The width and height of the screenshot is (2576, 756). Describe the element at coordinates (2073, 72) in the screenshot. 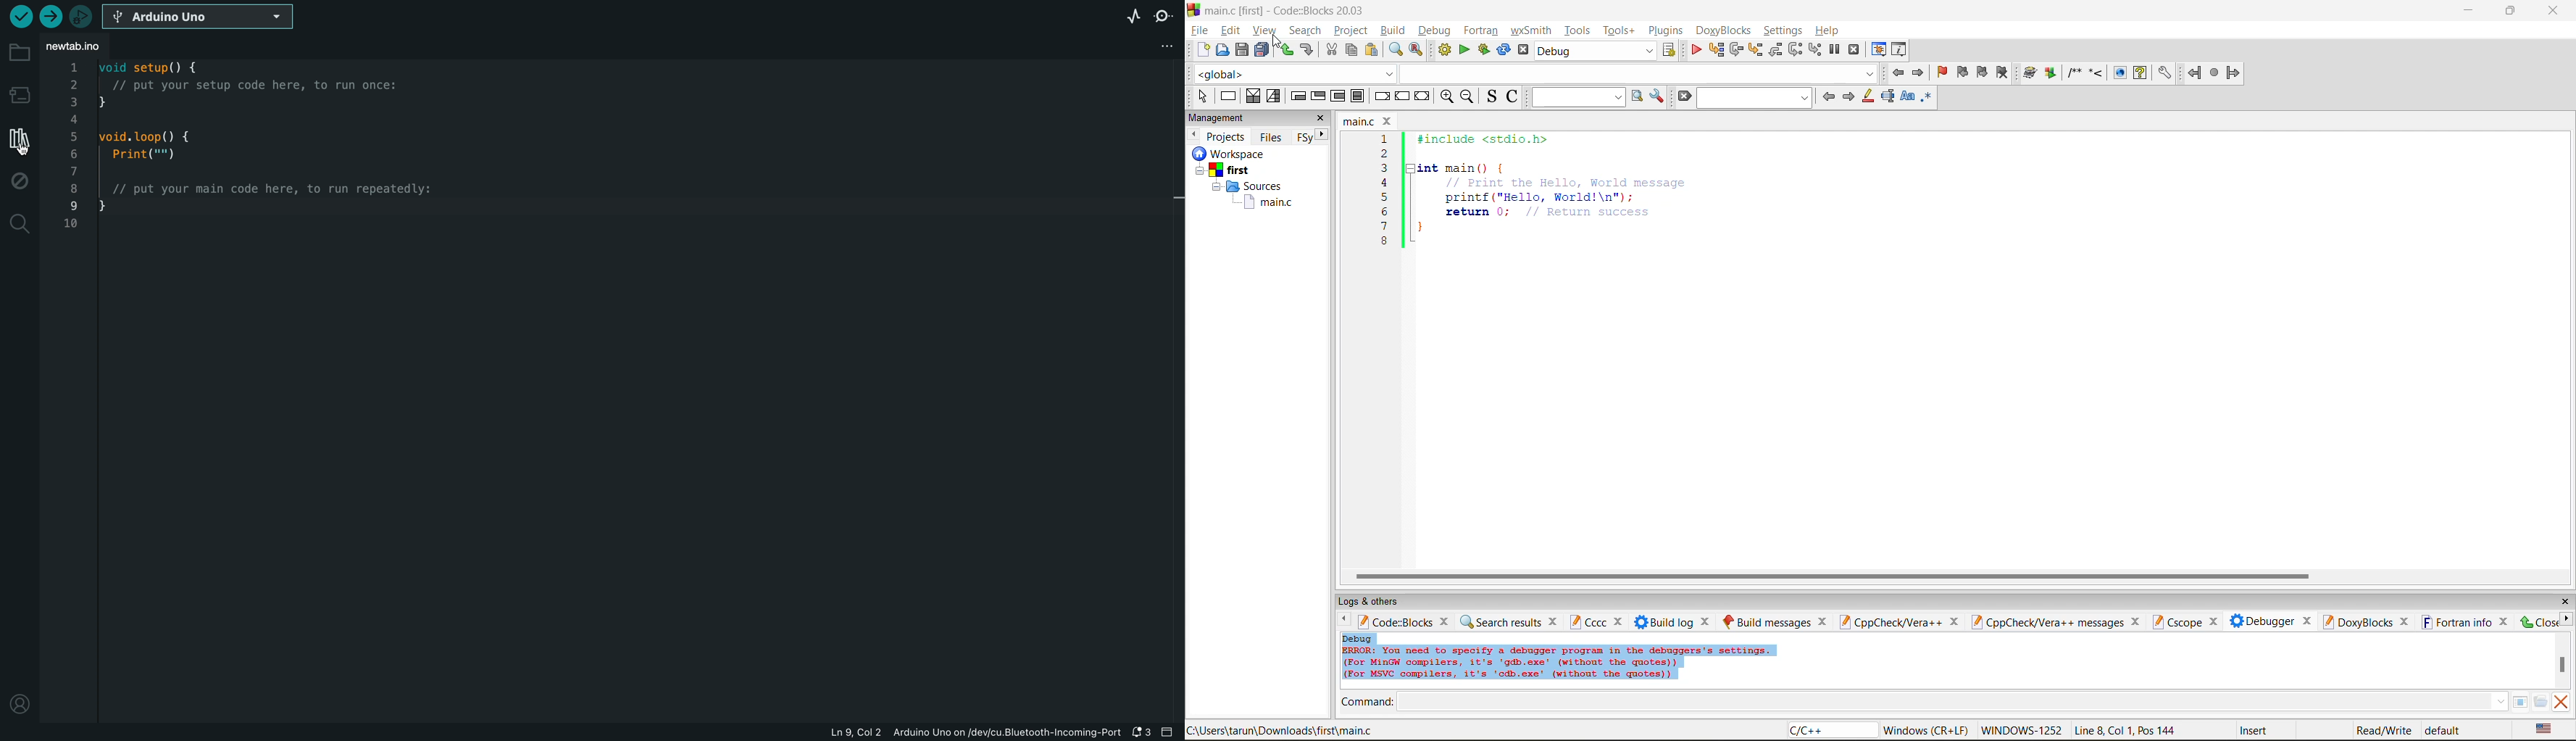

I see `Insert comment block` at that location.